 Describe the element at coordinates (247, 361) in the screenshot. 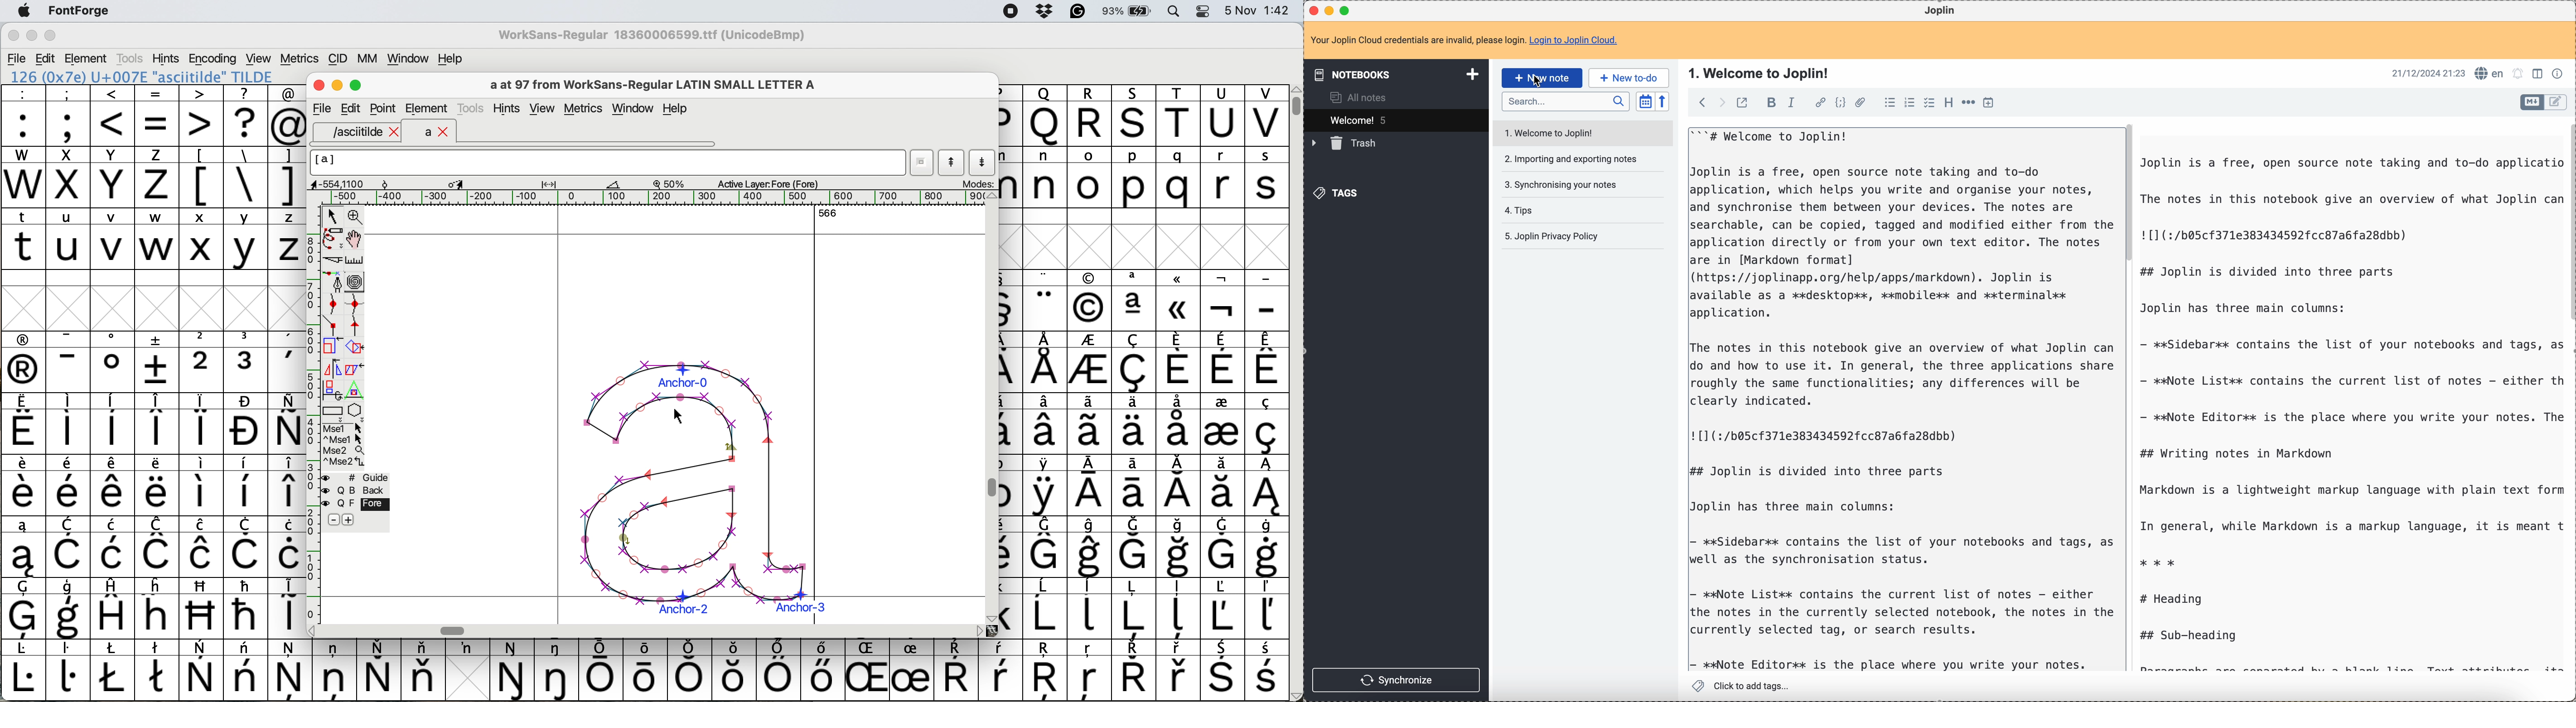

I see `symbol` at that location.